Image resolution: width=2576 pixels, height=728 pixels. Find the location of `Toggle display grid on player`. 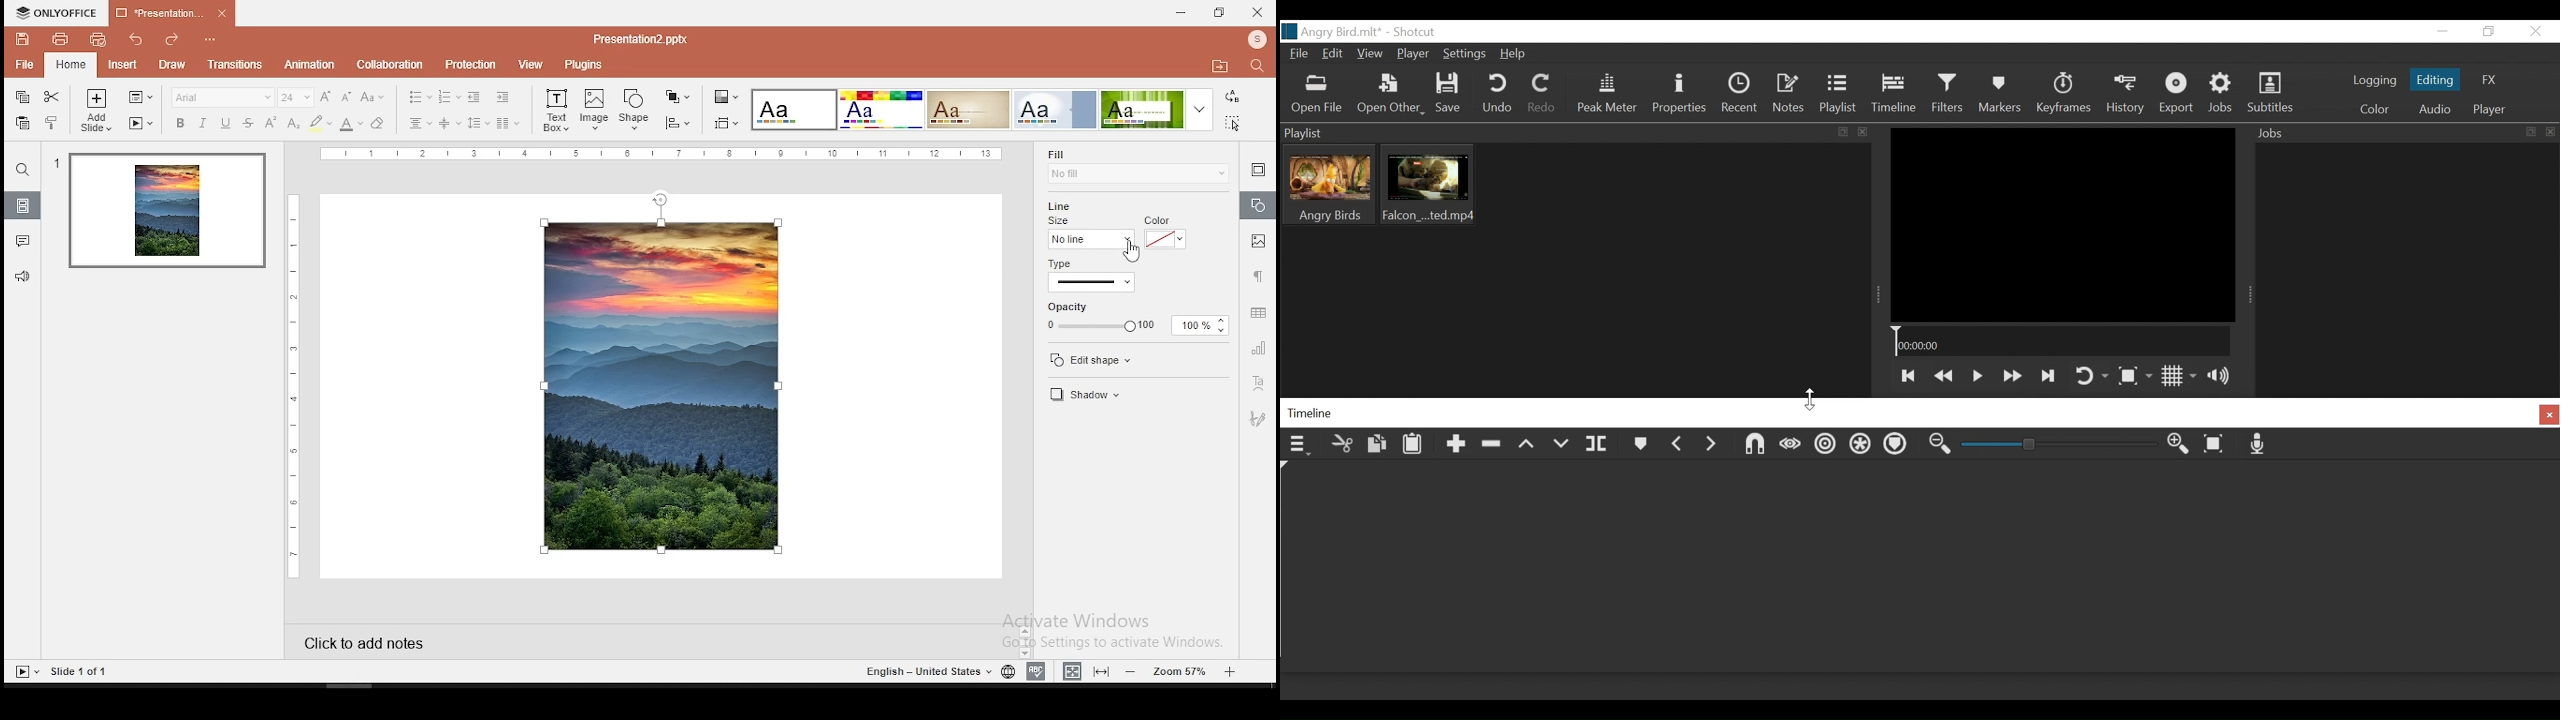

Toggle display grid on player is located at coordinates (2181, 376).